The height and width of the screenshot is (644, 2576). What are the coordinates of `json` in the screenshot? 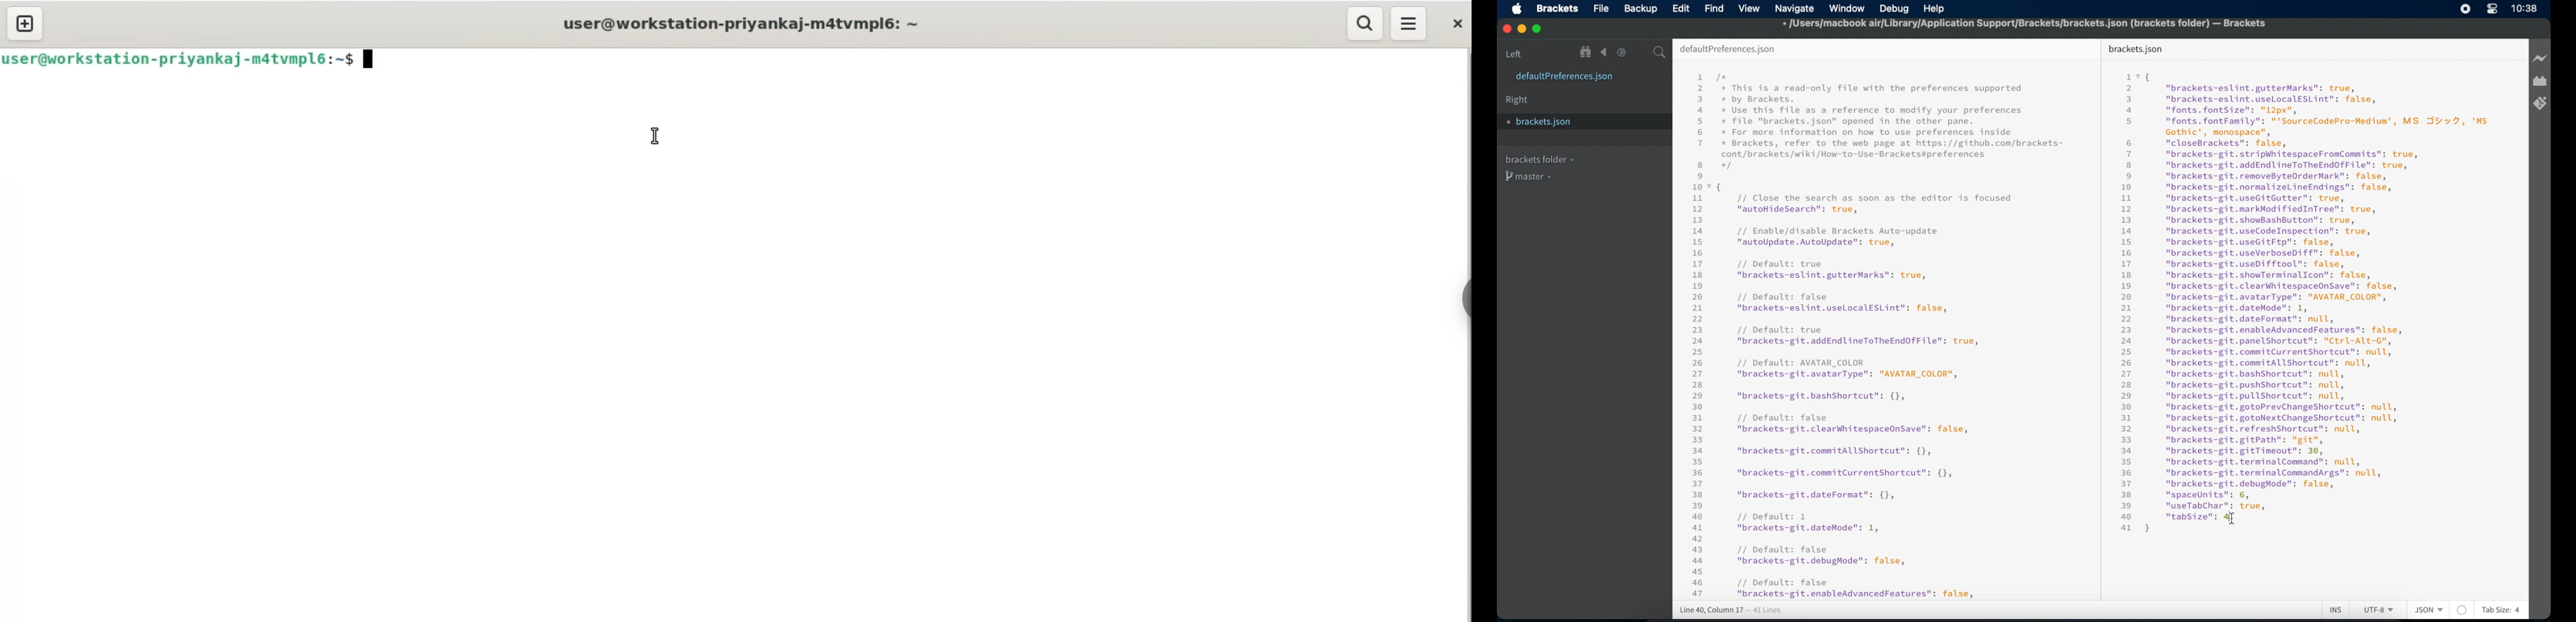 It's located at (2430, 609).